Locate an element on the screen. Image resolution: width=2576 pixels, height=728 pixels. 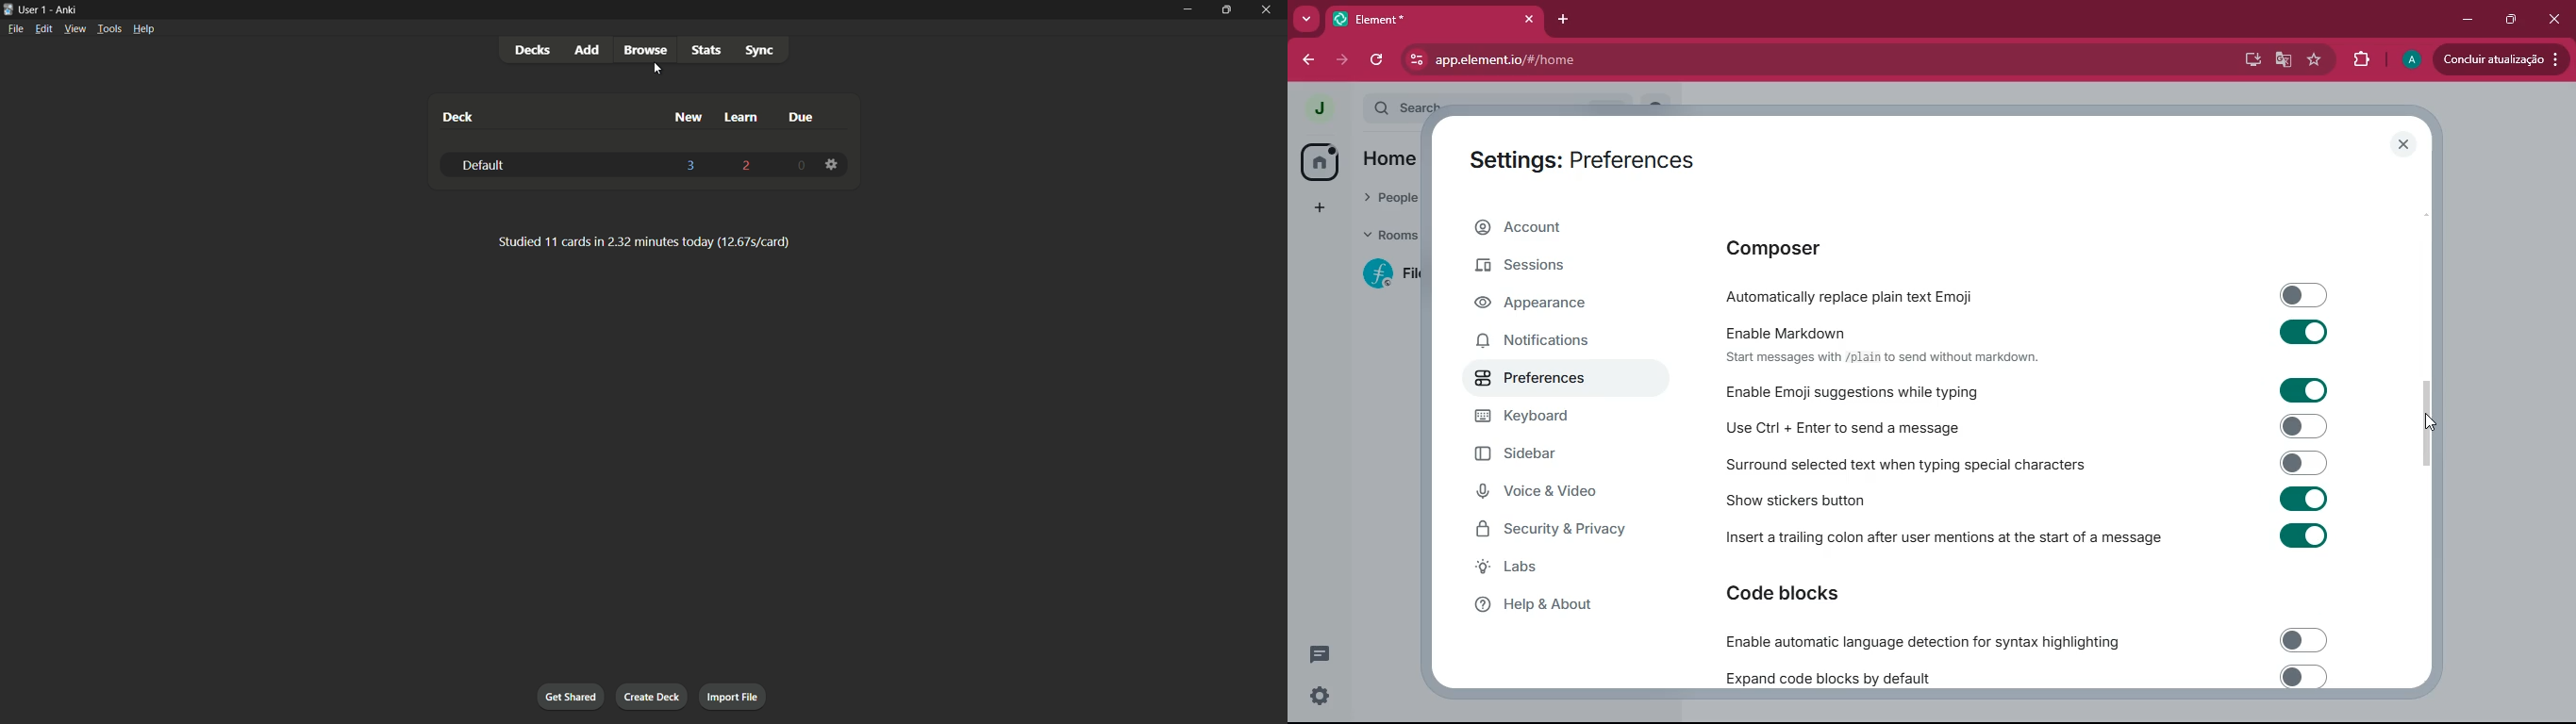
text for card studied is located at coordinates (645, 243).